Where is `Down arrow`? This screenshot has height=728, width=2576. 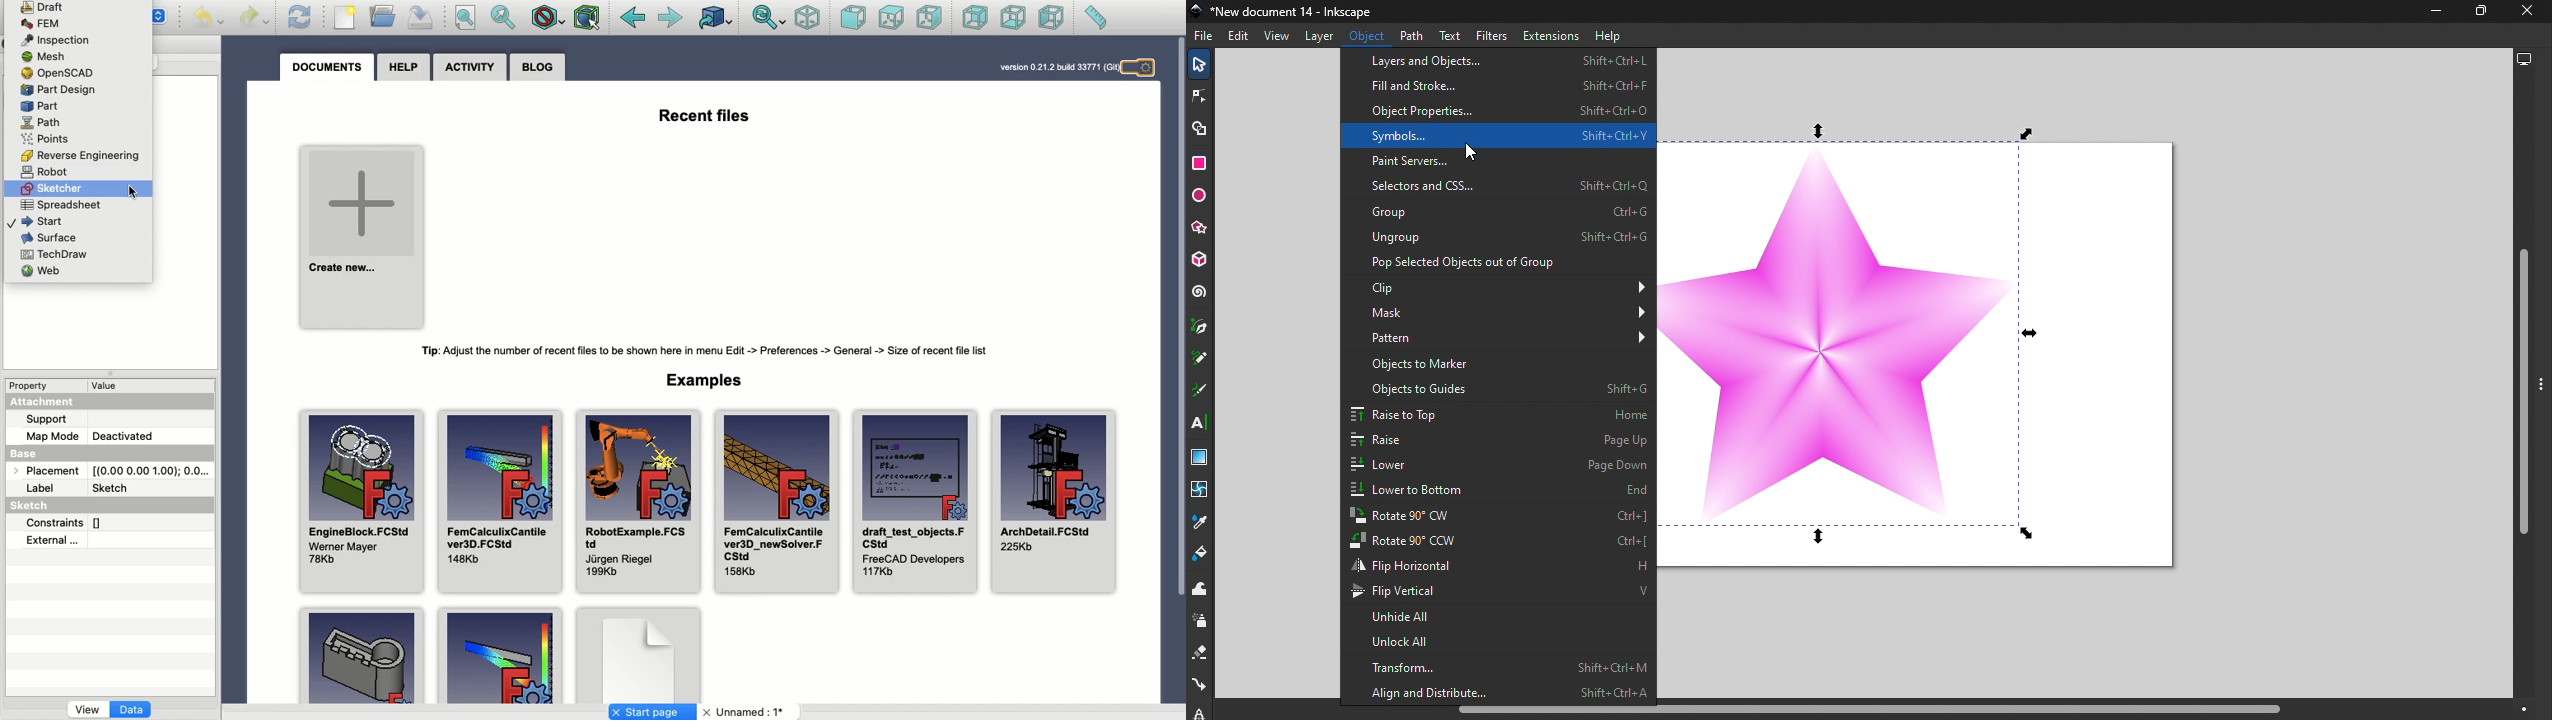 Down arrow is located at coordinates (162, 22).